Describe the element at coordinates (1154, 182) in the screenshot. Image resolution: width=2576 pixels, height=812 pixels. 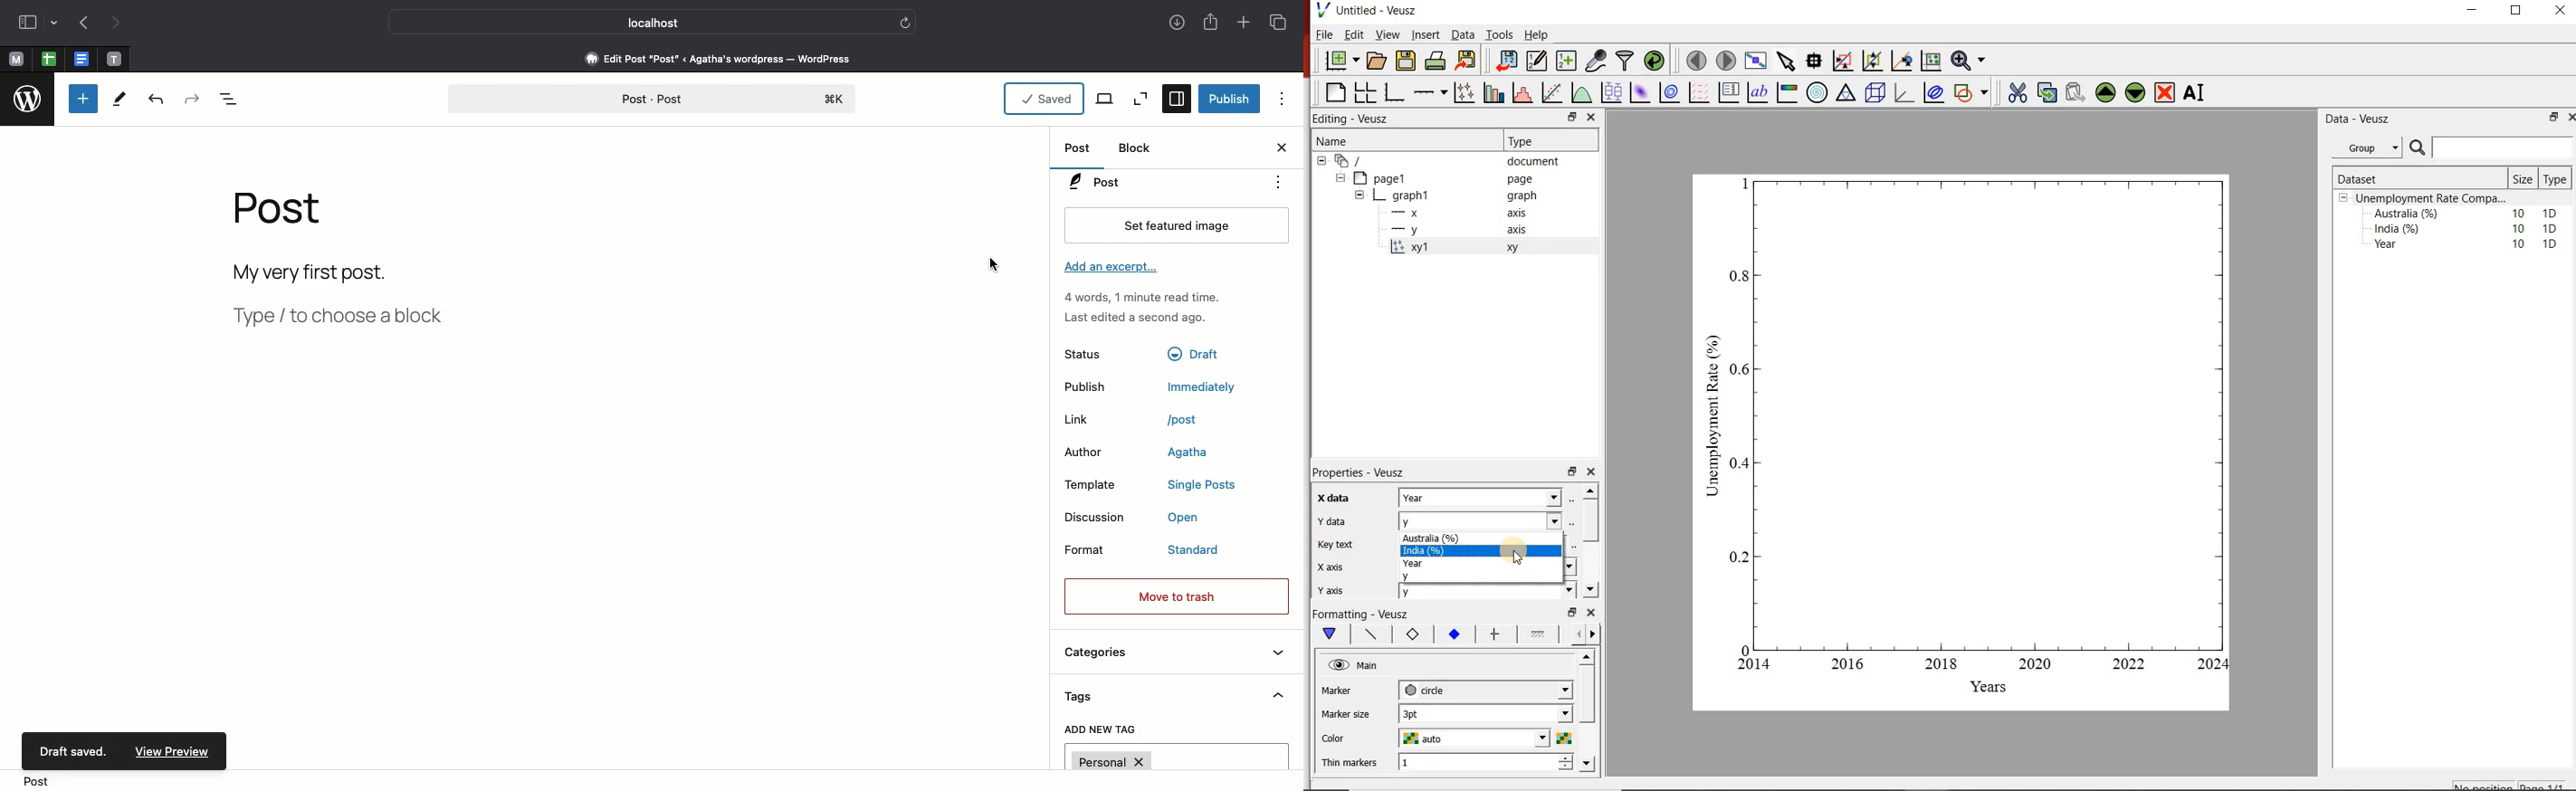
I see `Post` at that location.